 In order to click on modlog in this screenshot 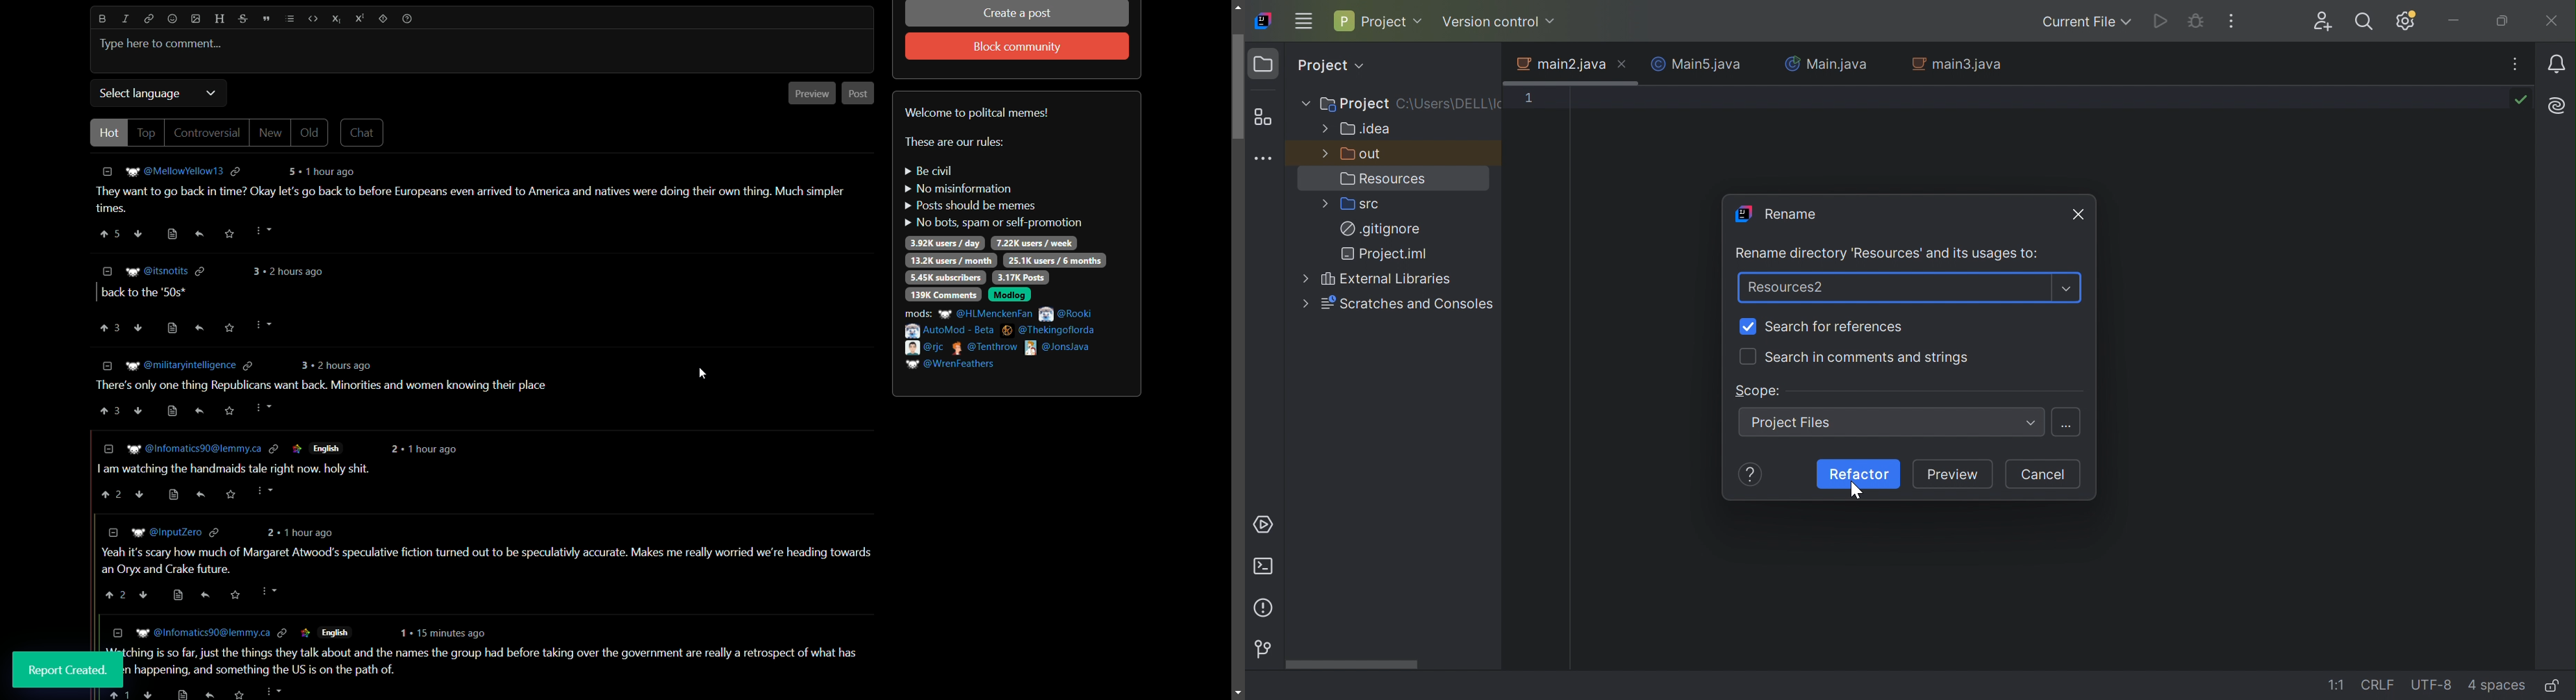, I will do `click(1010, 296)`.